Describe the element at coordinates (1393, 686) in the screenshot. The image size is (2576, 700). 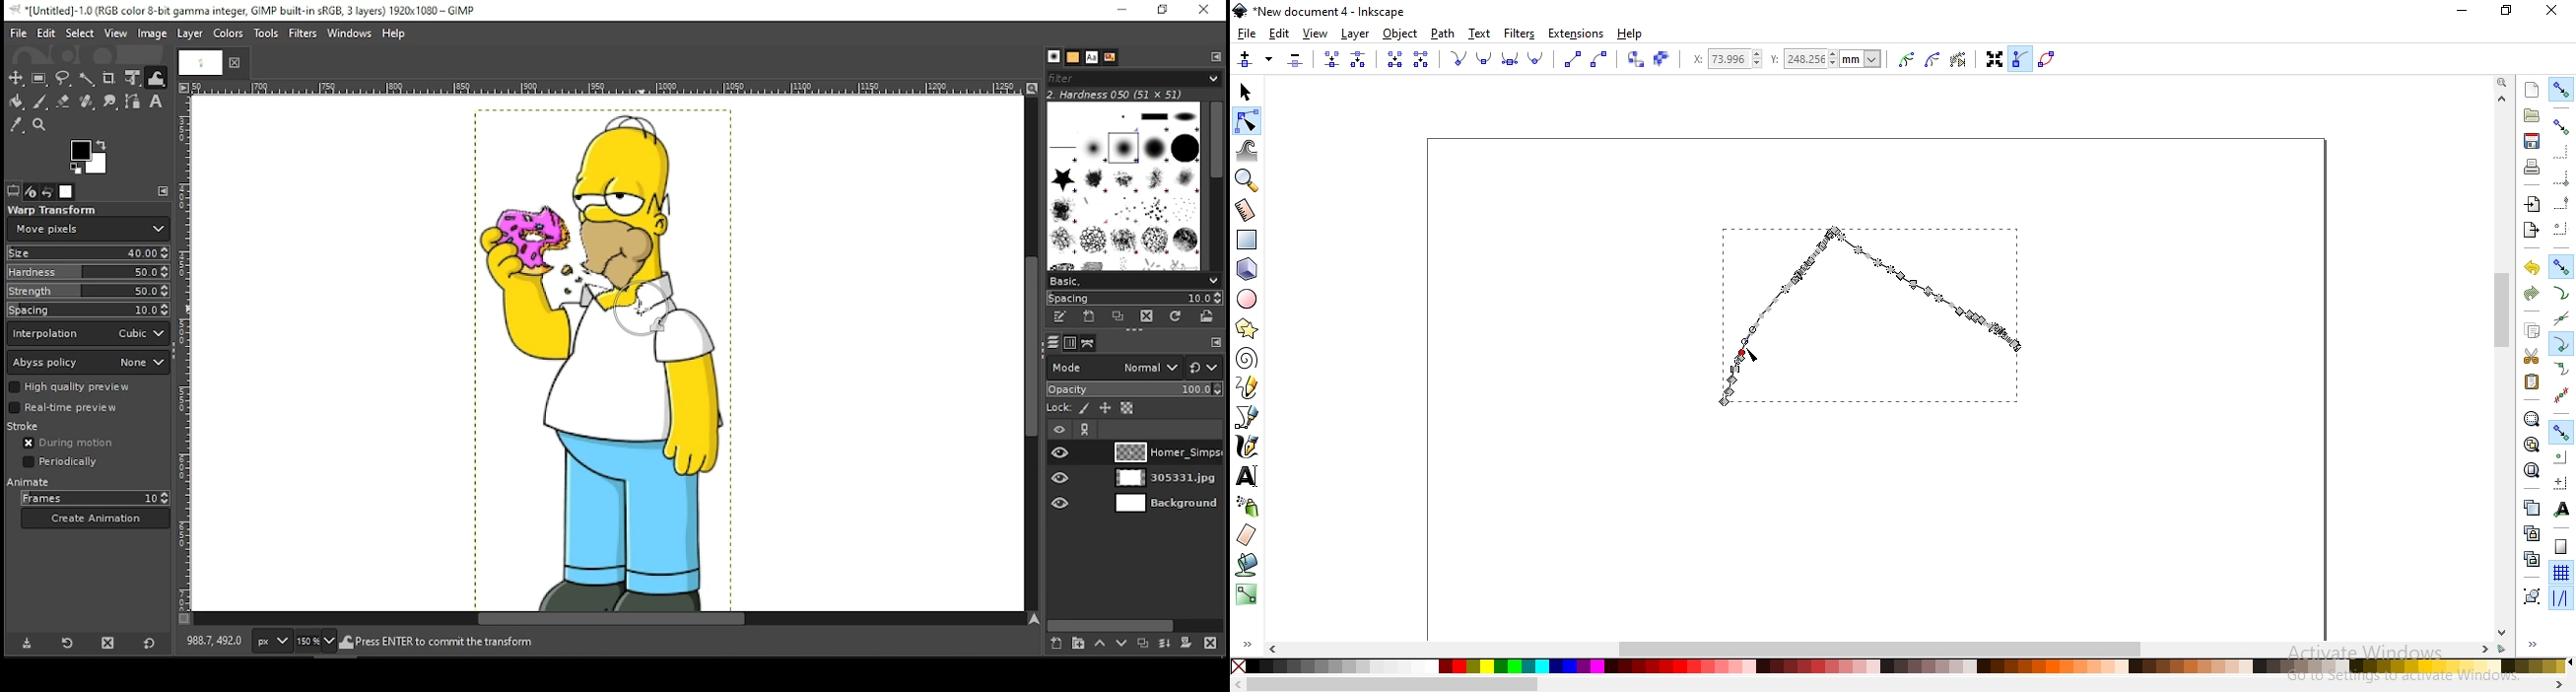
I see `scrollbar` at that location.